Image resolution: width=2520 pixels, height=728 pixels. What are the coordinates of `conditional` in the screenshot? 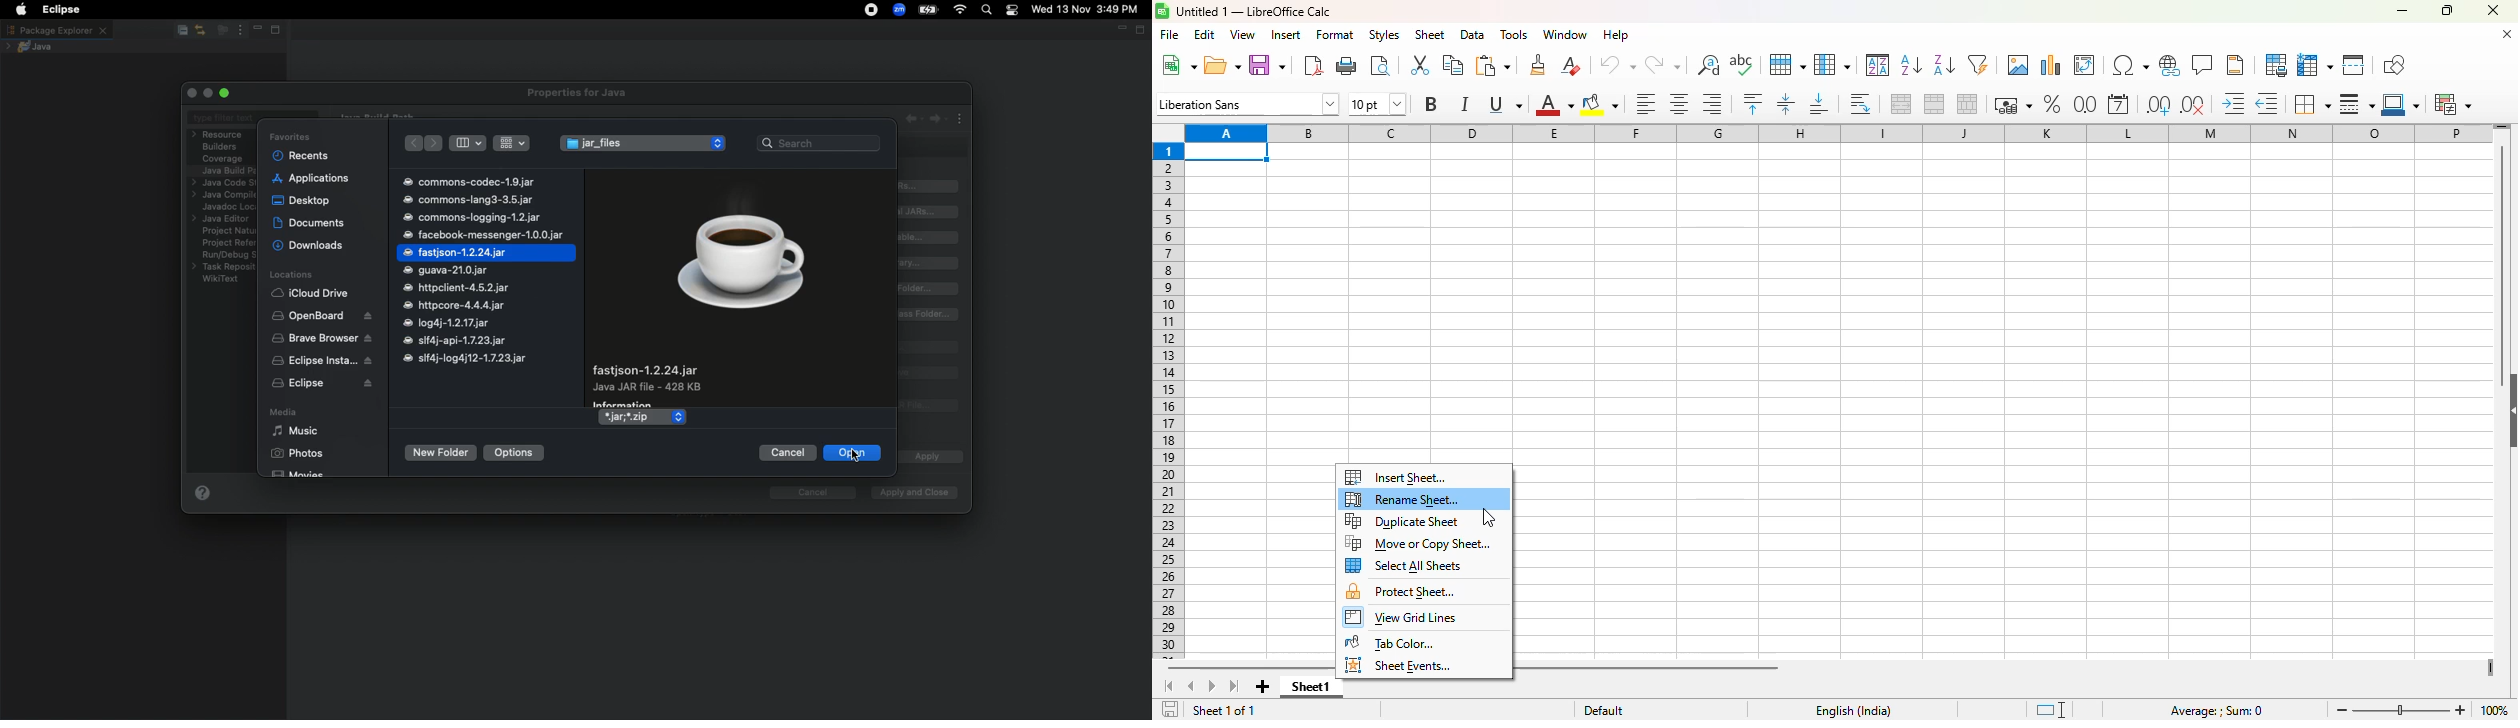 It's located at (2451, 104).